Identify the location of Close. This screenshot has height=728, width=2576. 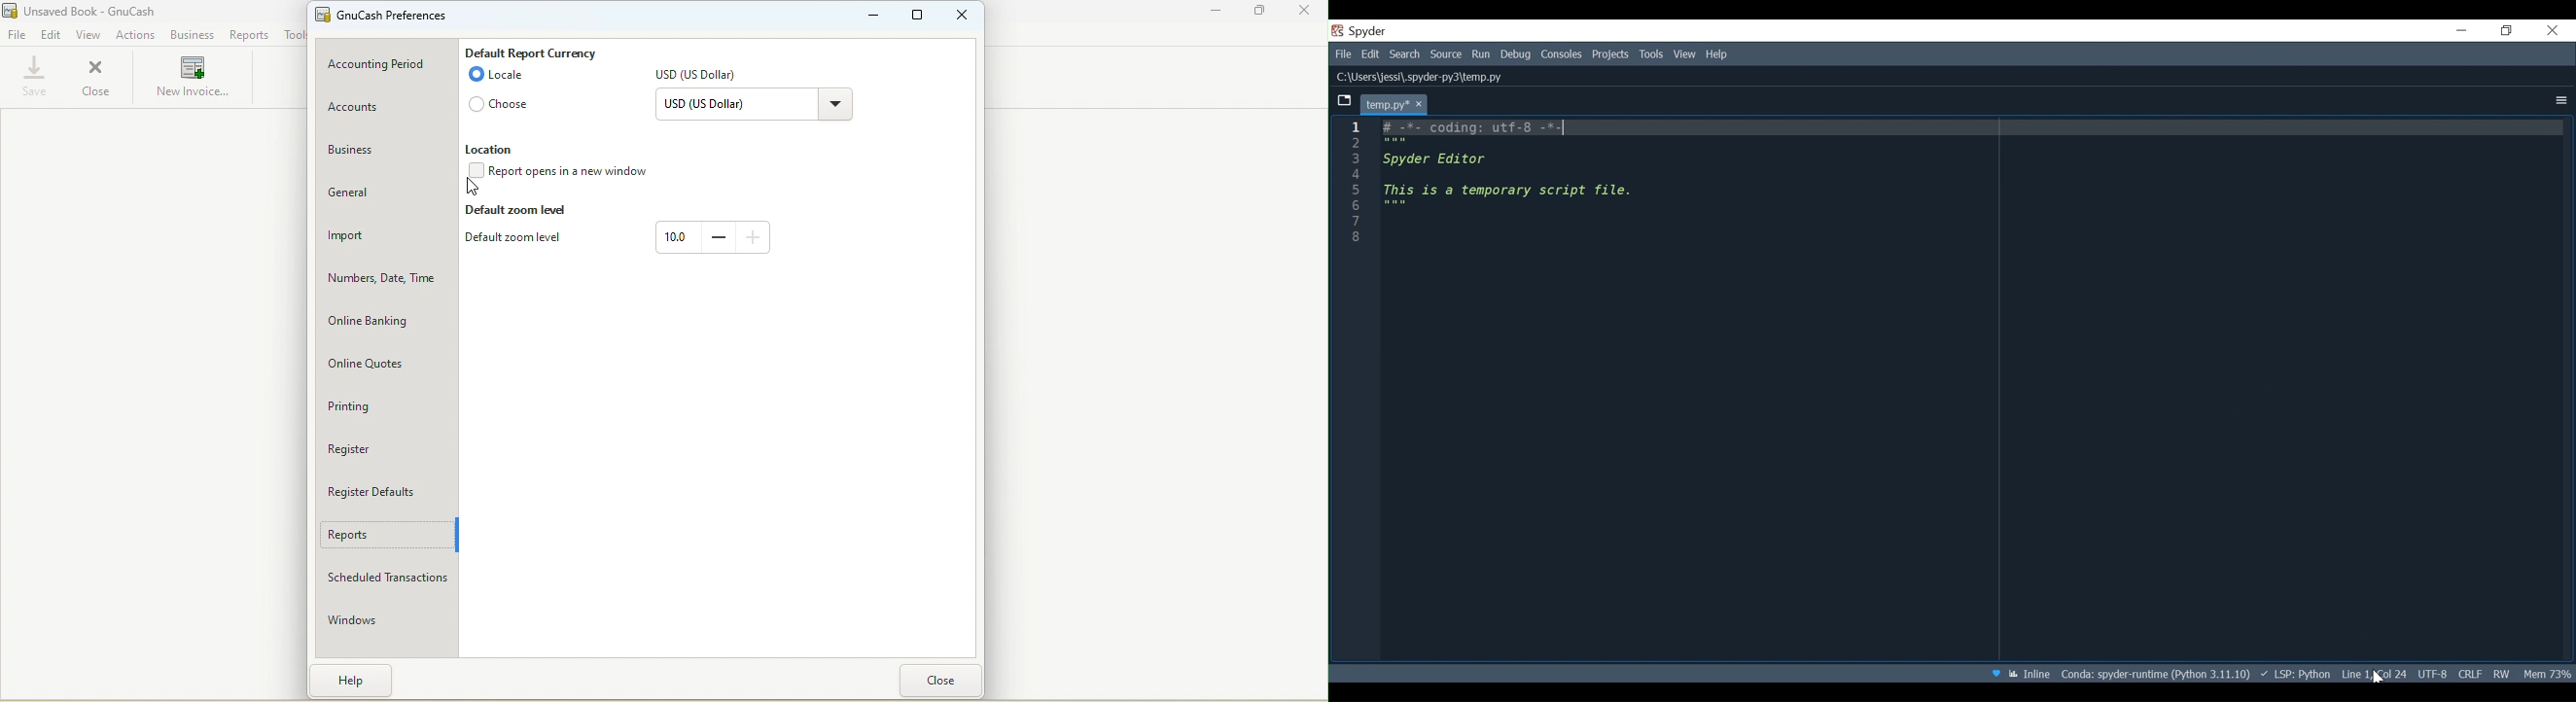
(963, 15).